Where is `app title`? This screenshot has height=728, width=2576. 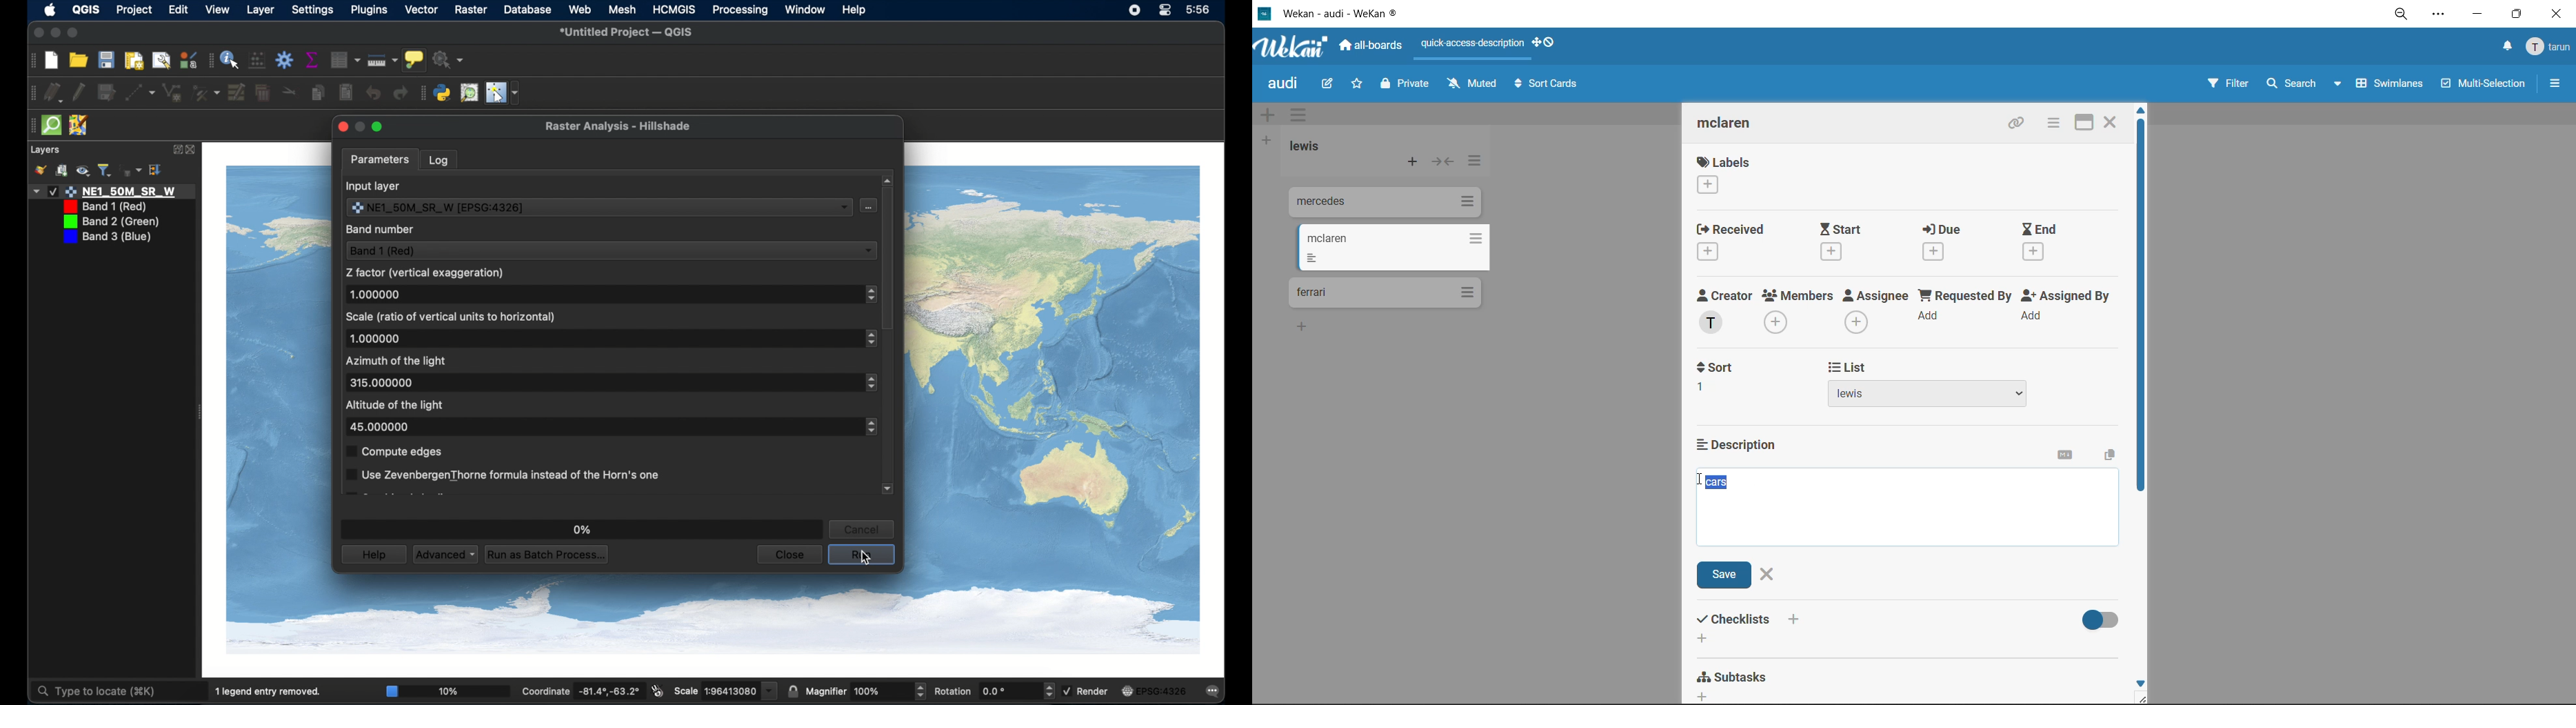
app title is located at coordinates (1331, 13).